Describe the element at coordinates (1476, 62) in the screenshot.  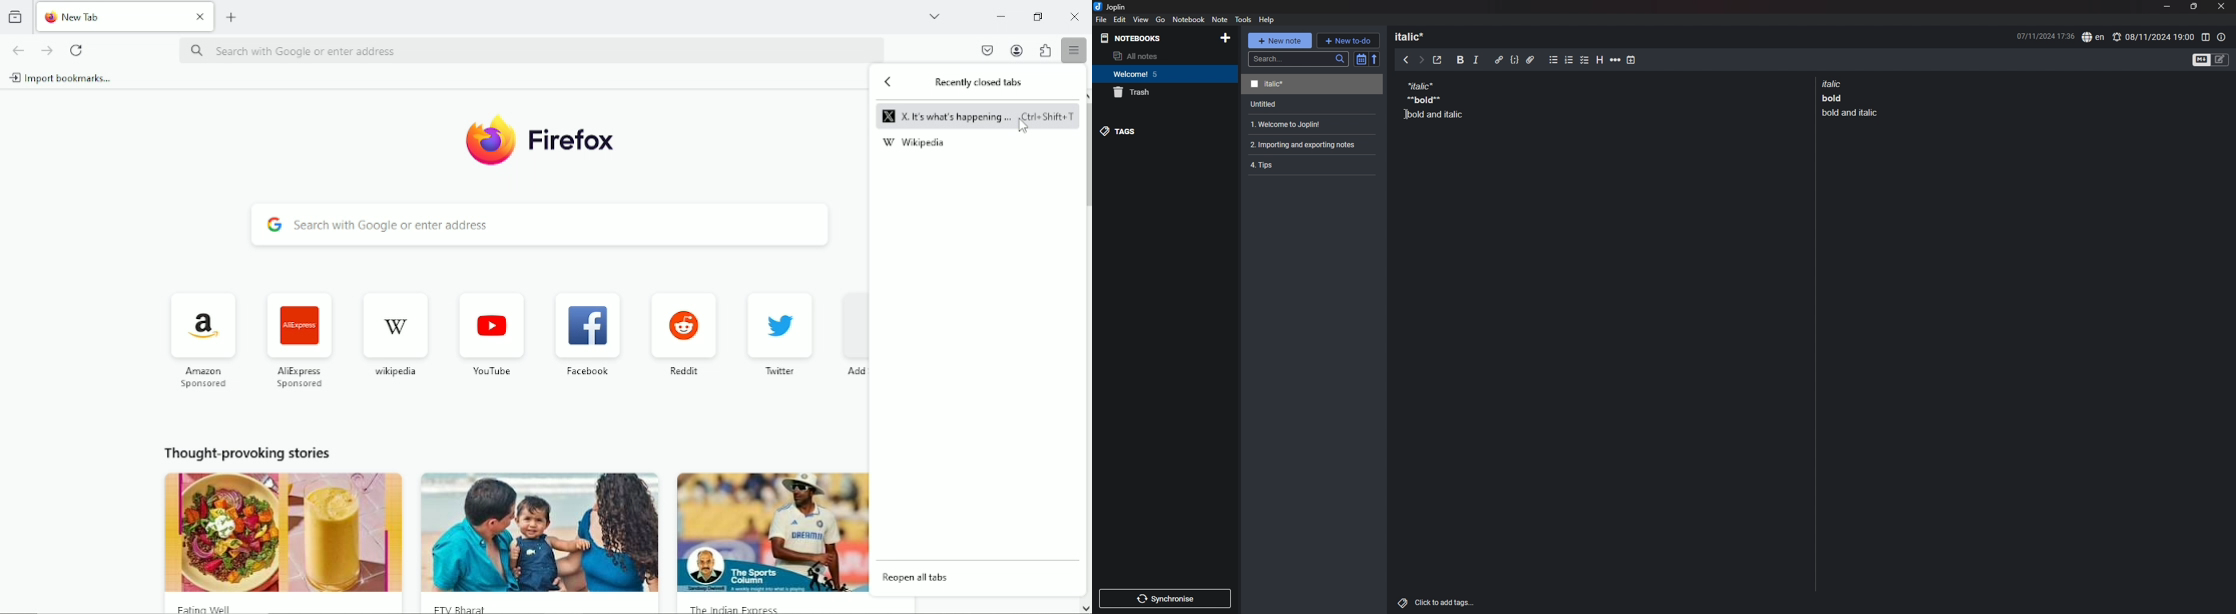
I see `italic` at that location.